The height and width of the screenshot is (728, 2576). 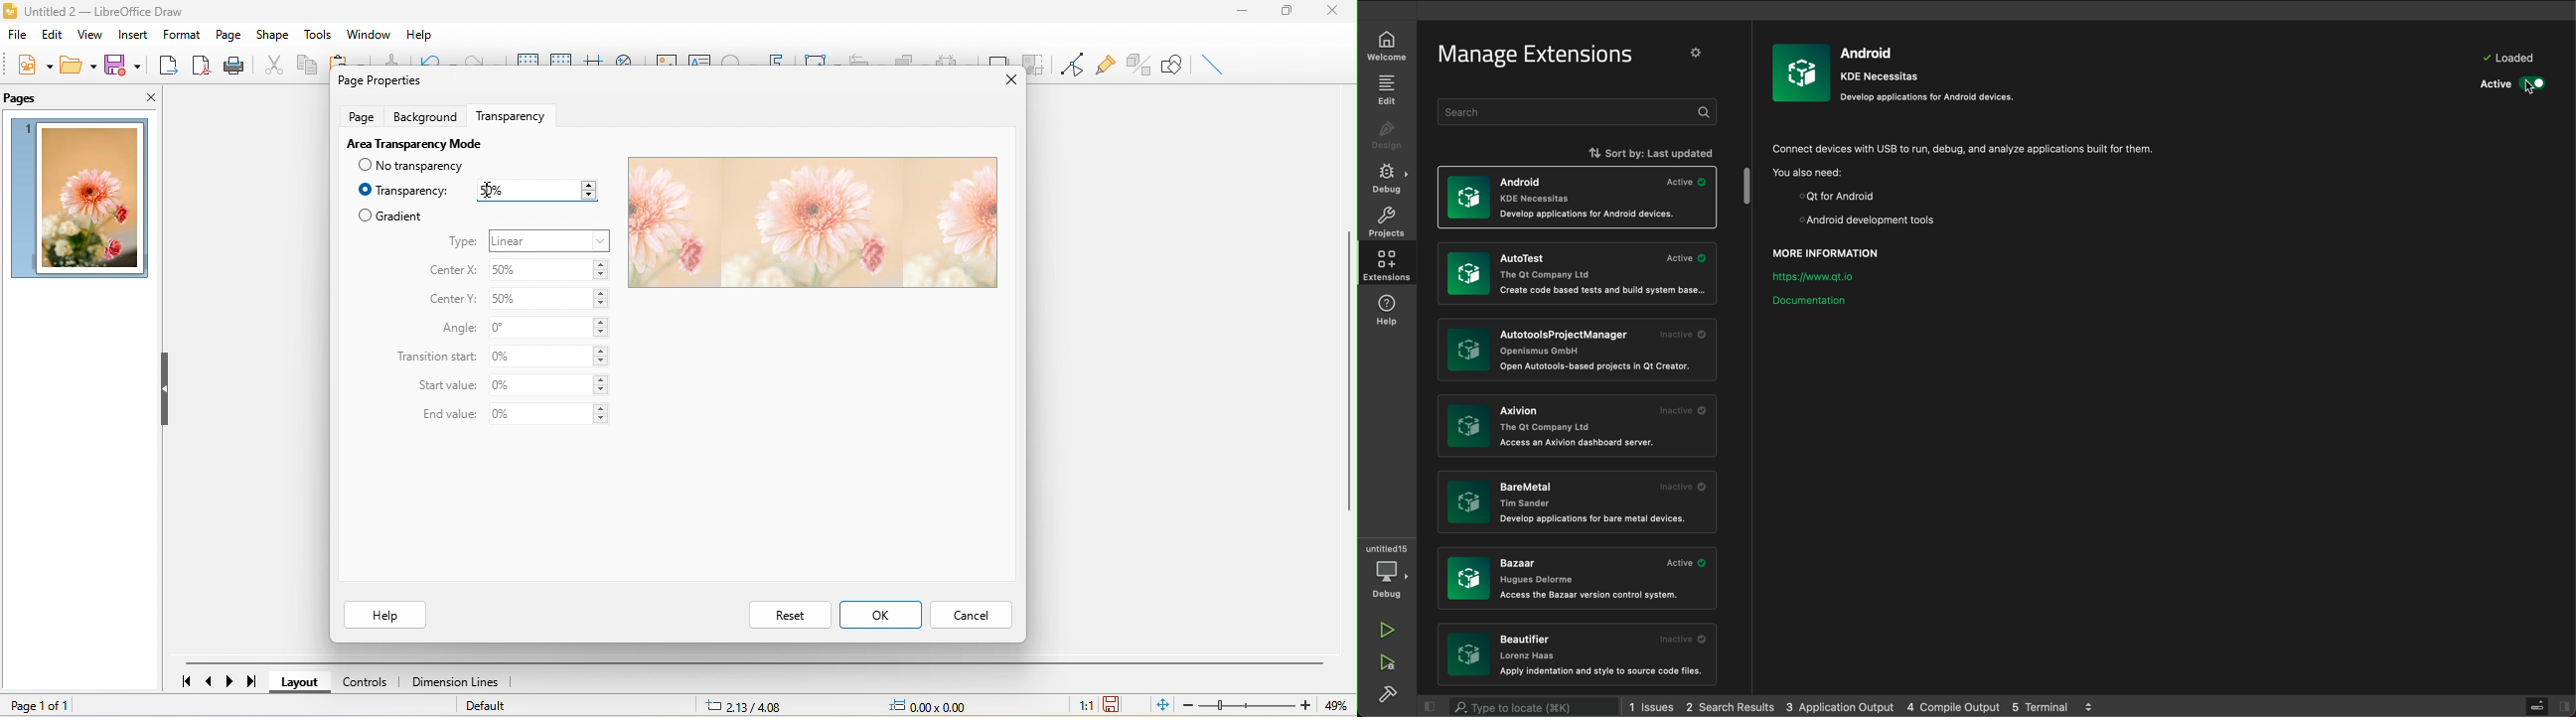 What do you see at coordinates (378, 79) in the screenshot?
I see `page properties` at bounding box center [378, 79].